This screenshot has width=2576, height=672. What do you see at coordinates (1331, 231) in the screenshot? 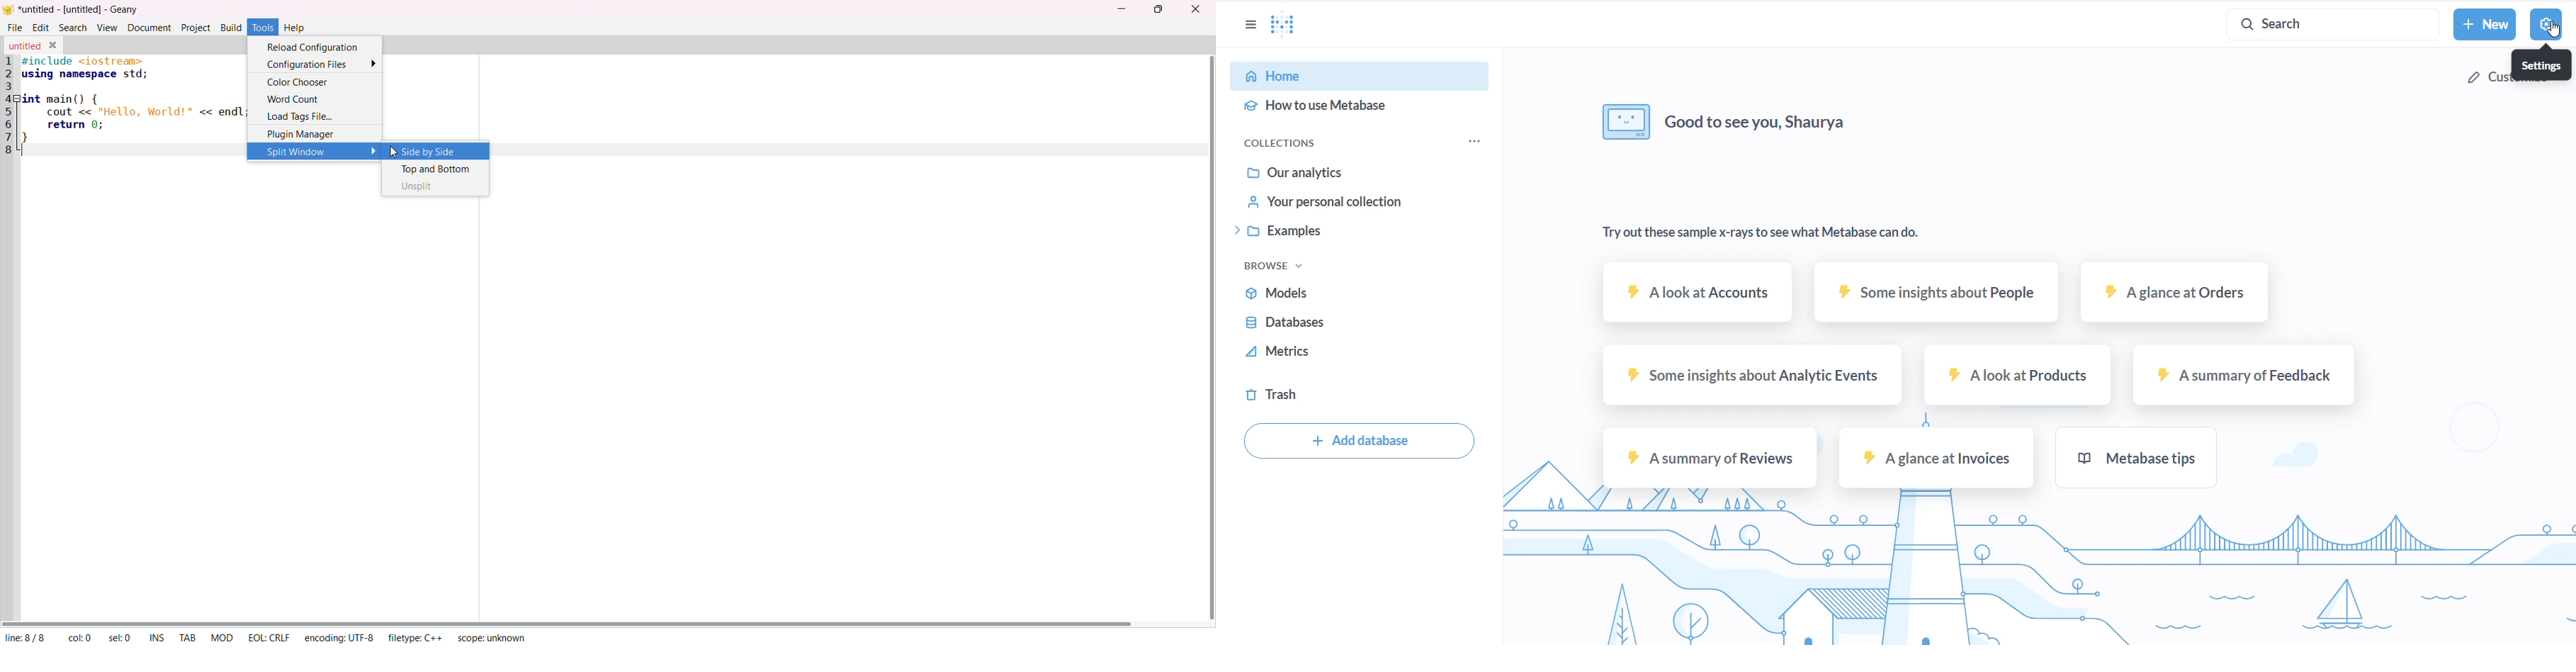
I see `EXAMPLES` at bounding box center [1331, 231].